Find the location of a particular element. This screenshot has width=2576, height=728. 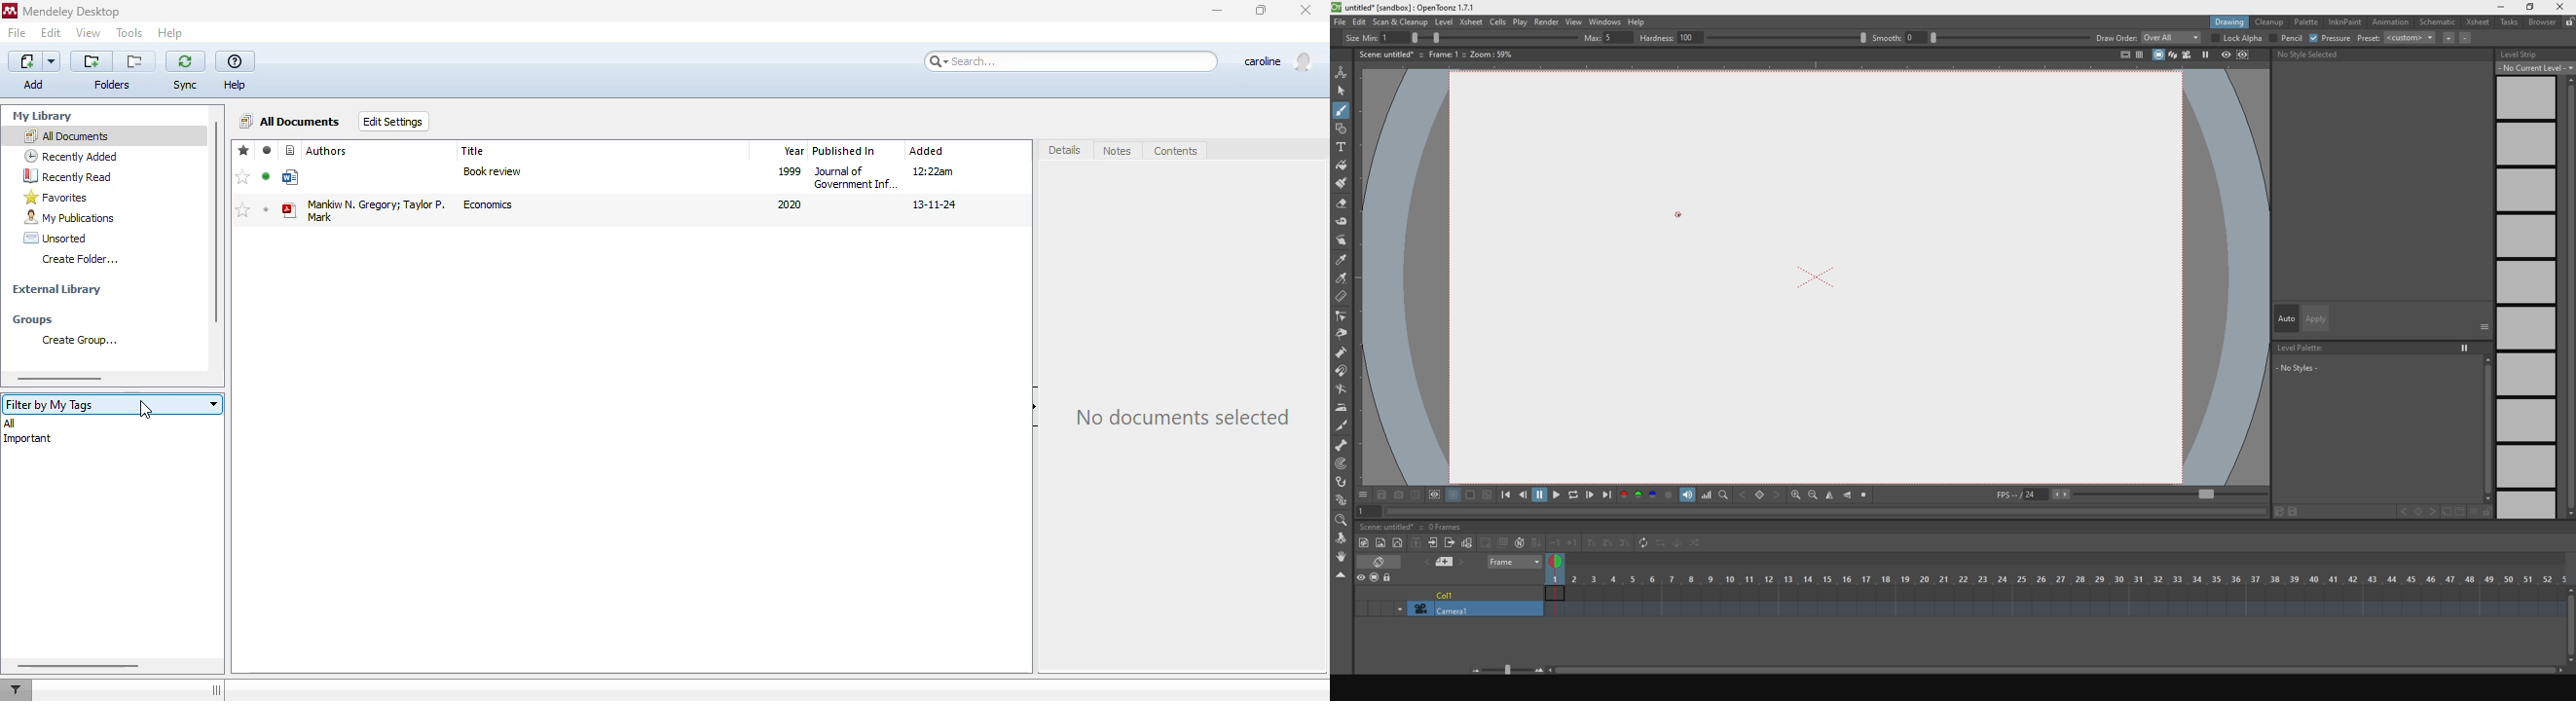

title is located at coordinates (1415, 7).